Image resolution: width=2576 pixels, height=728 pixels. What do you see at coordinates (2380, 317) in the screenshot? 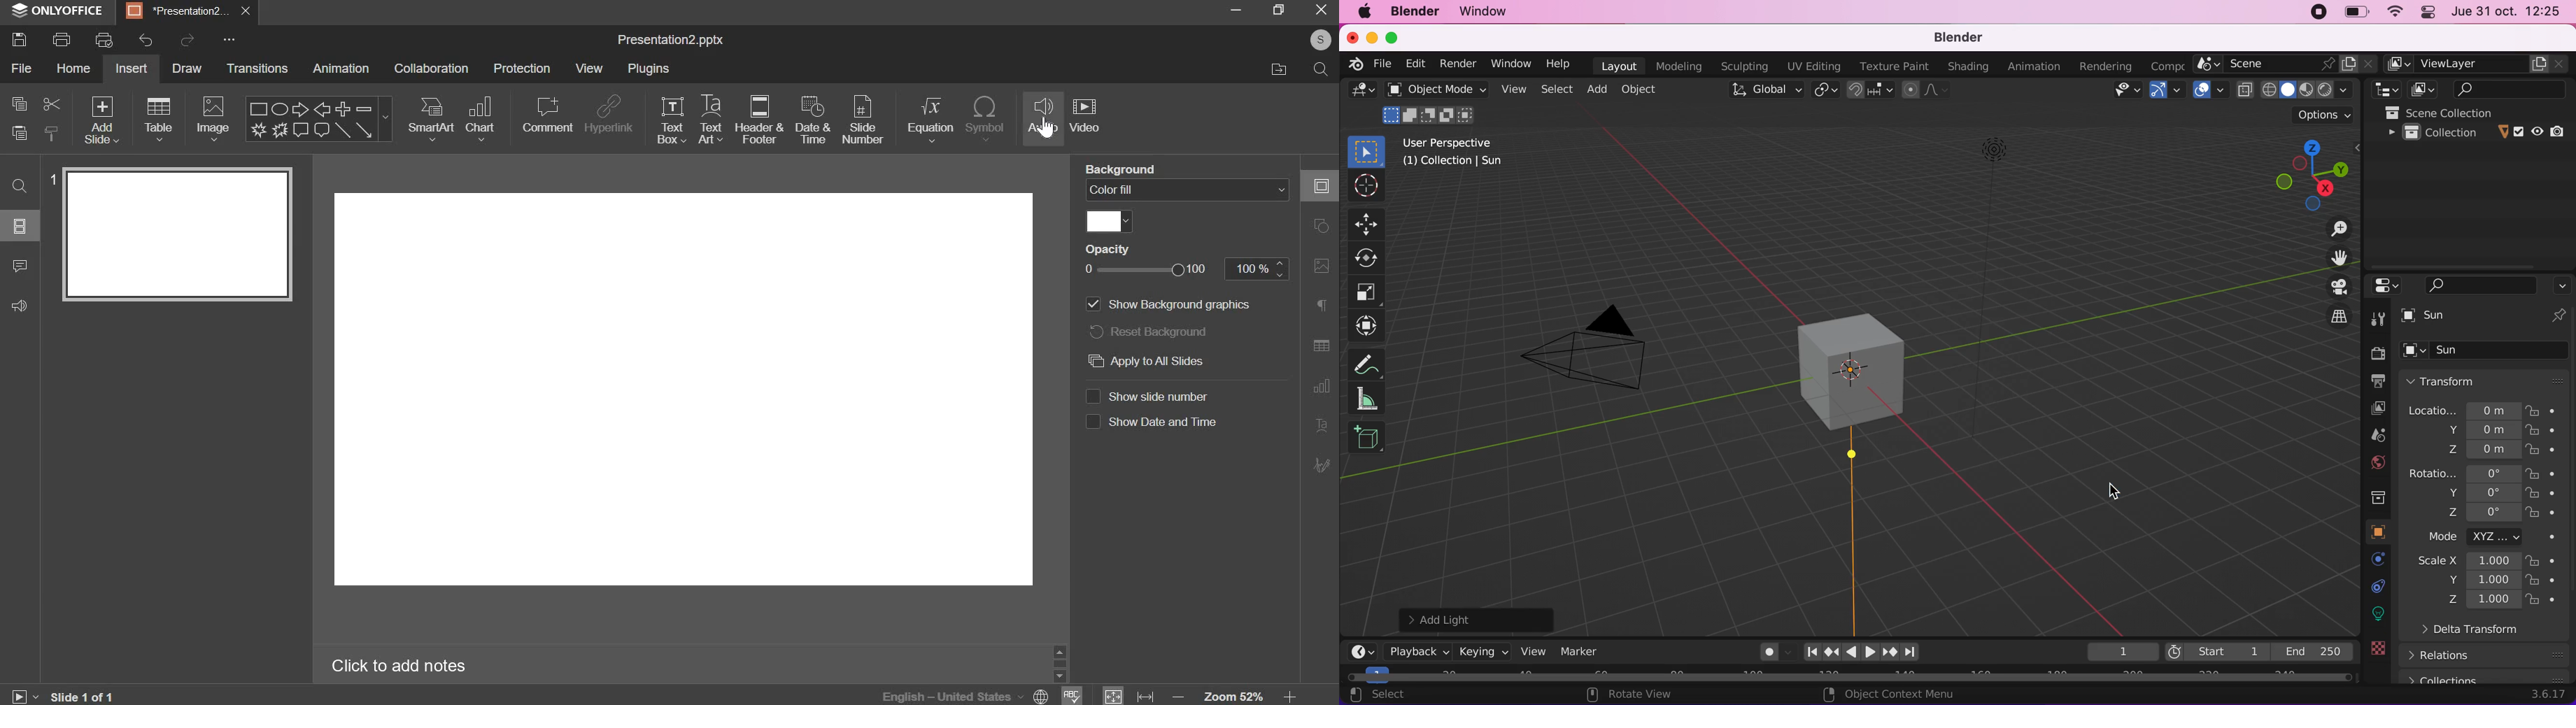
I see `` at bounding box center [2380, 317].